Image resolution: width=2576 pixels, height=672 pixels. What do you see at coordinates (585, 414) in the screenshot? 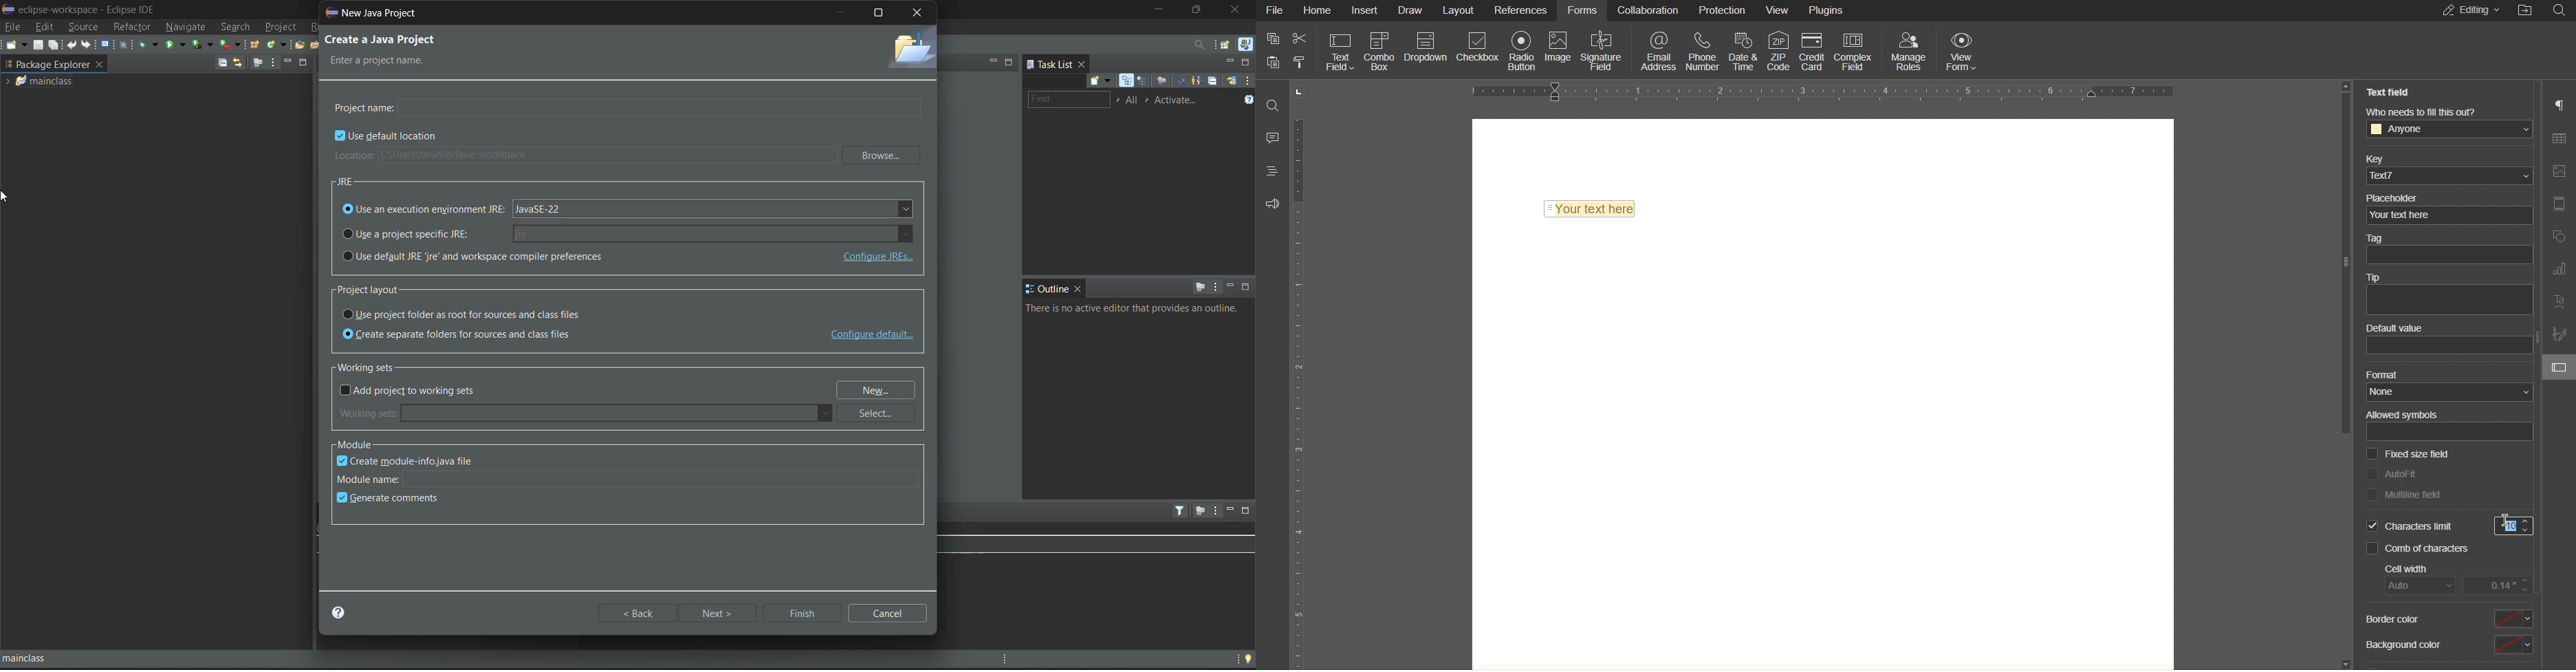
I see `working sets` at bounding box center [585, 414].